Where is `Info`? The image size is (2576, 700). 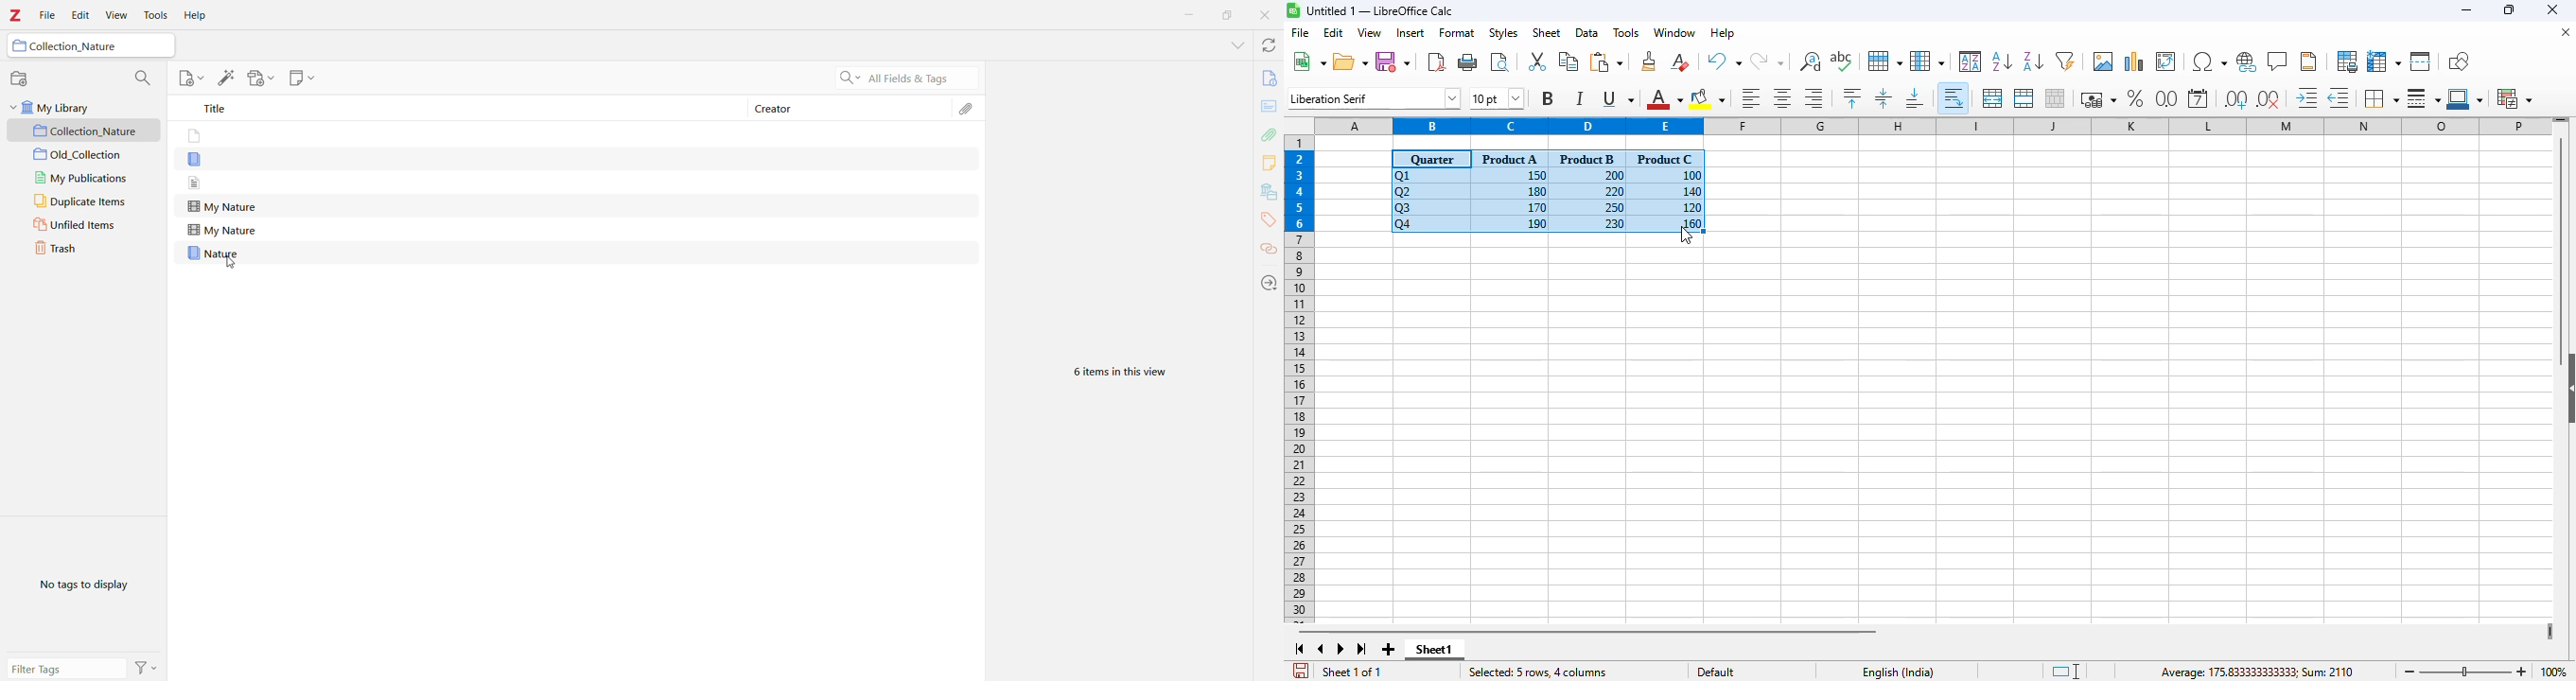 Info is located at coordinates (1270, 80).